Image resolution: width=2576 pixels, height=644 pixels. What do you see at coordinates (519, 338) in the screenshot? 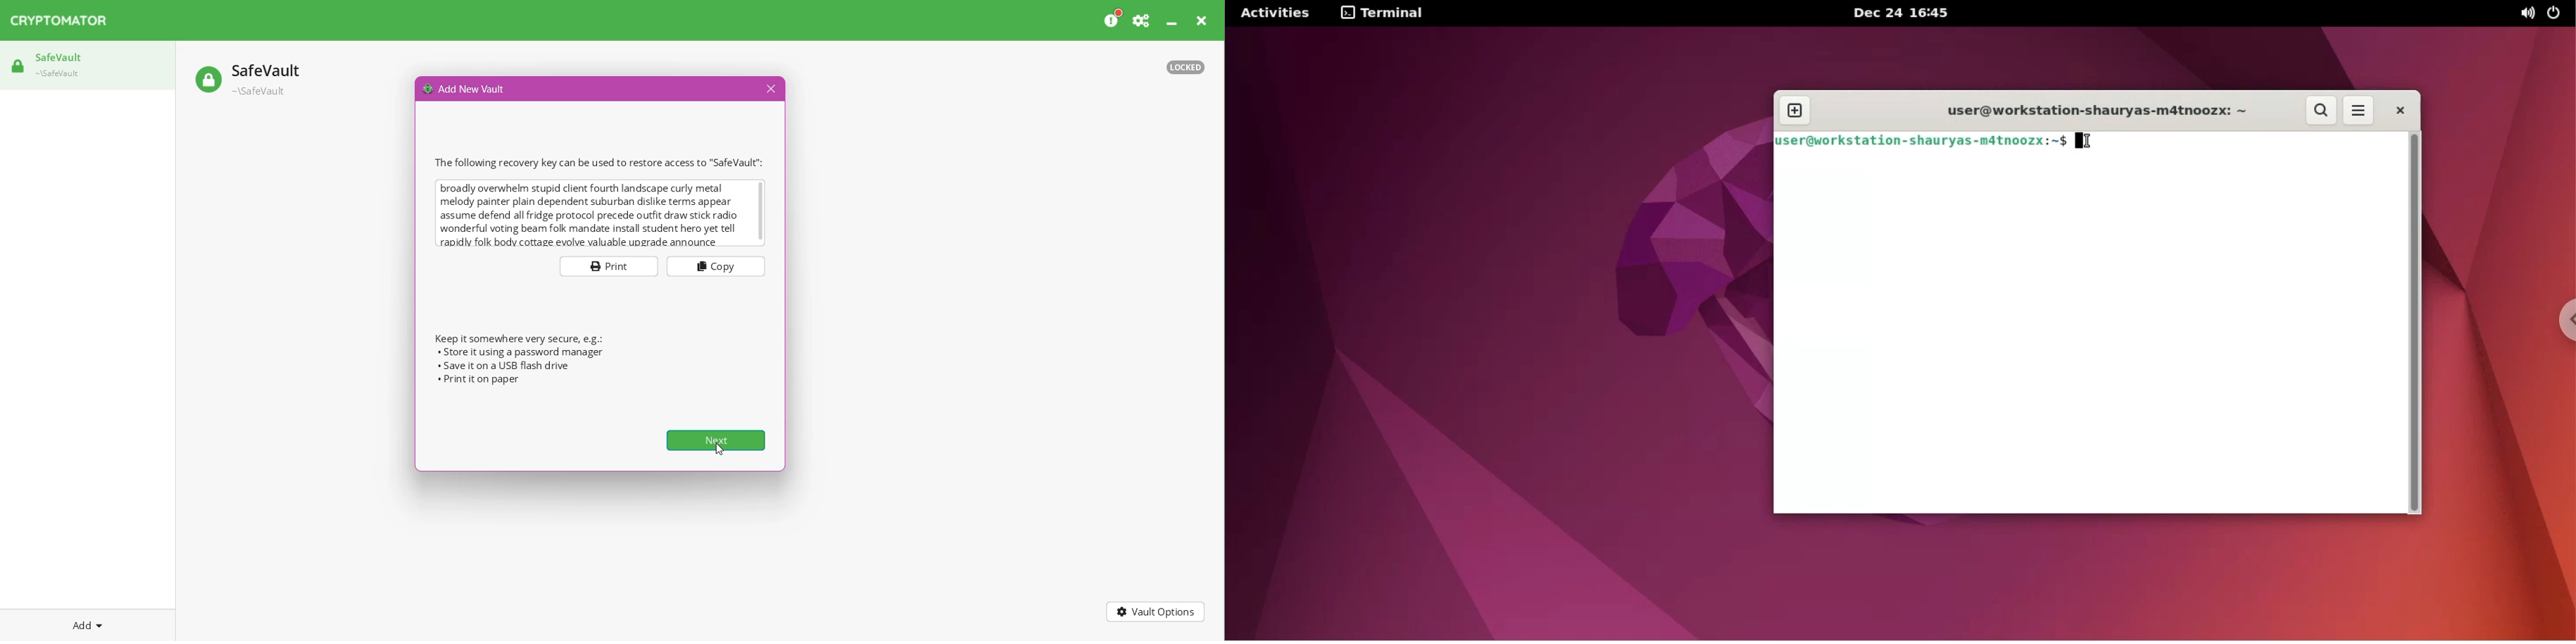
I see `Keep it somewhere very secure` at bounding box center [519, 338].